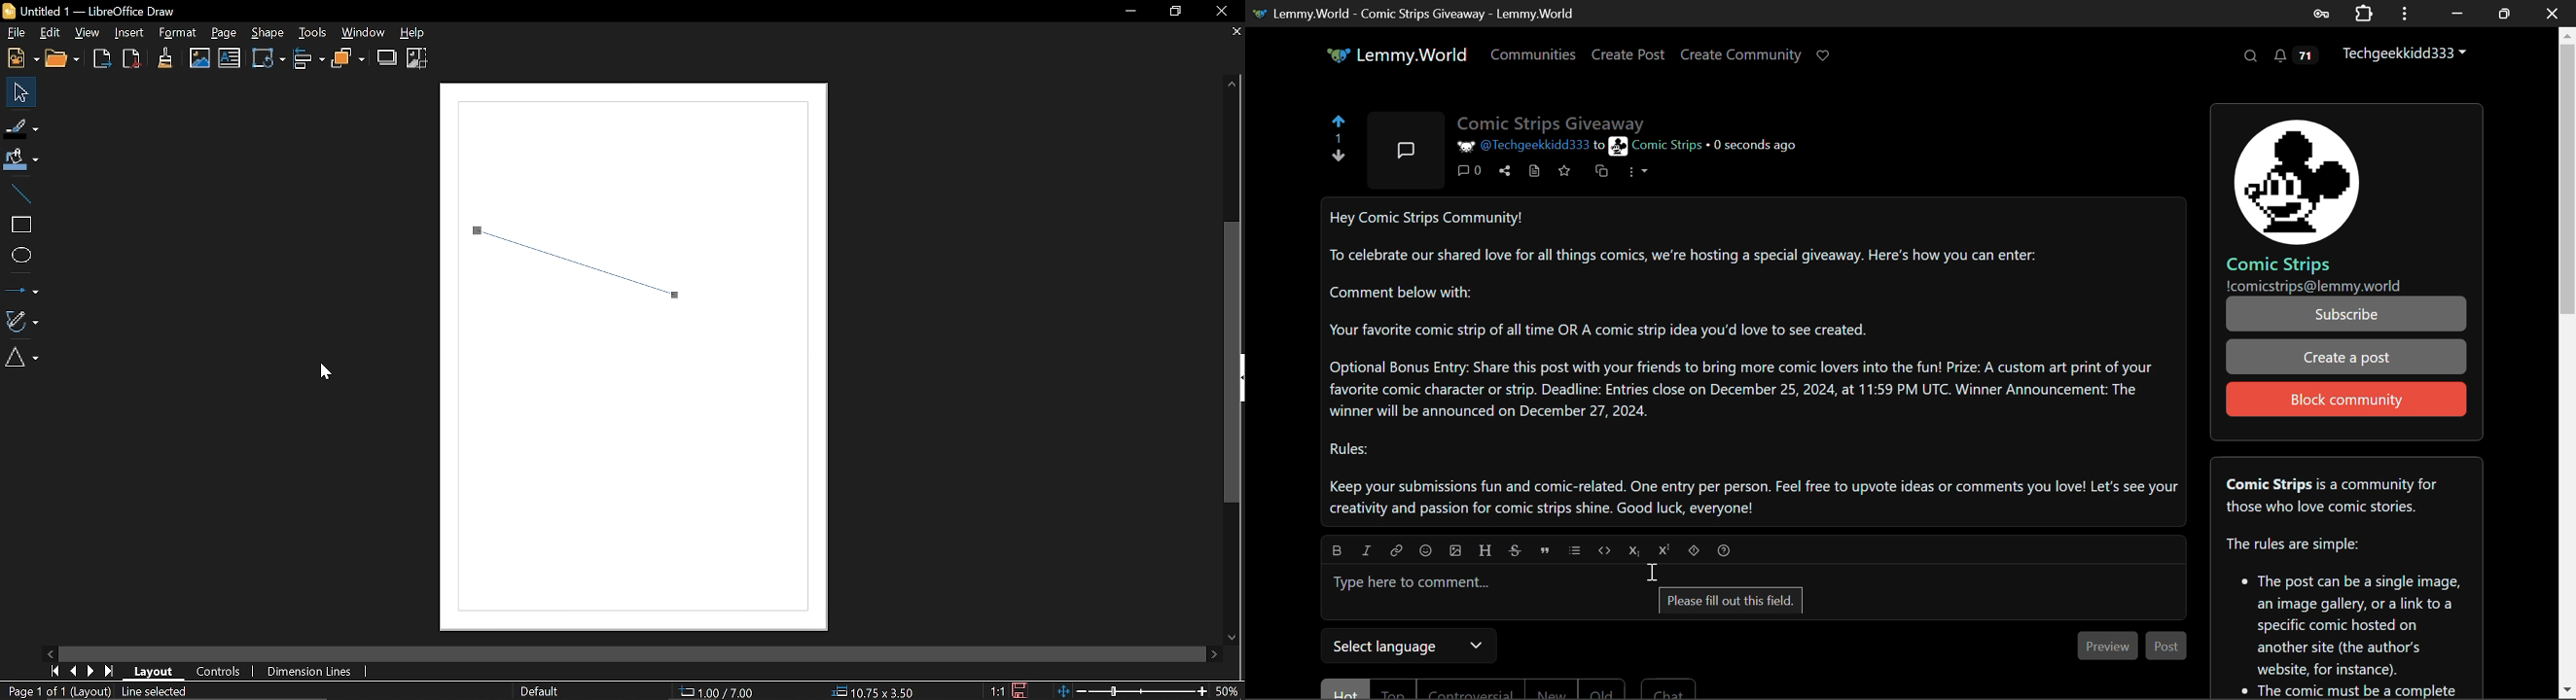  Describe the element at coordinates (1487, 548) in the screenshot. I see `header` at that location.